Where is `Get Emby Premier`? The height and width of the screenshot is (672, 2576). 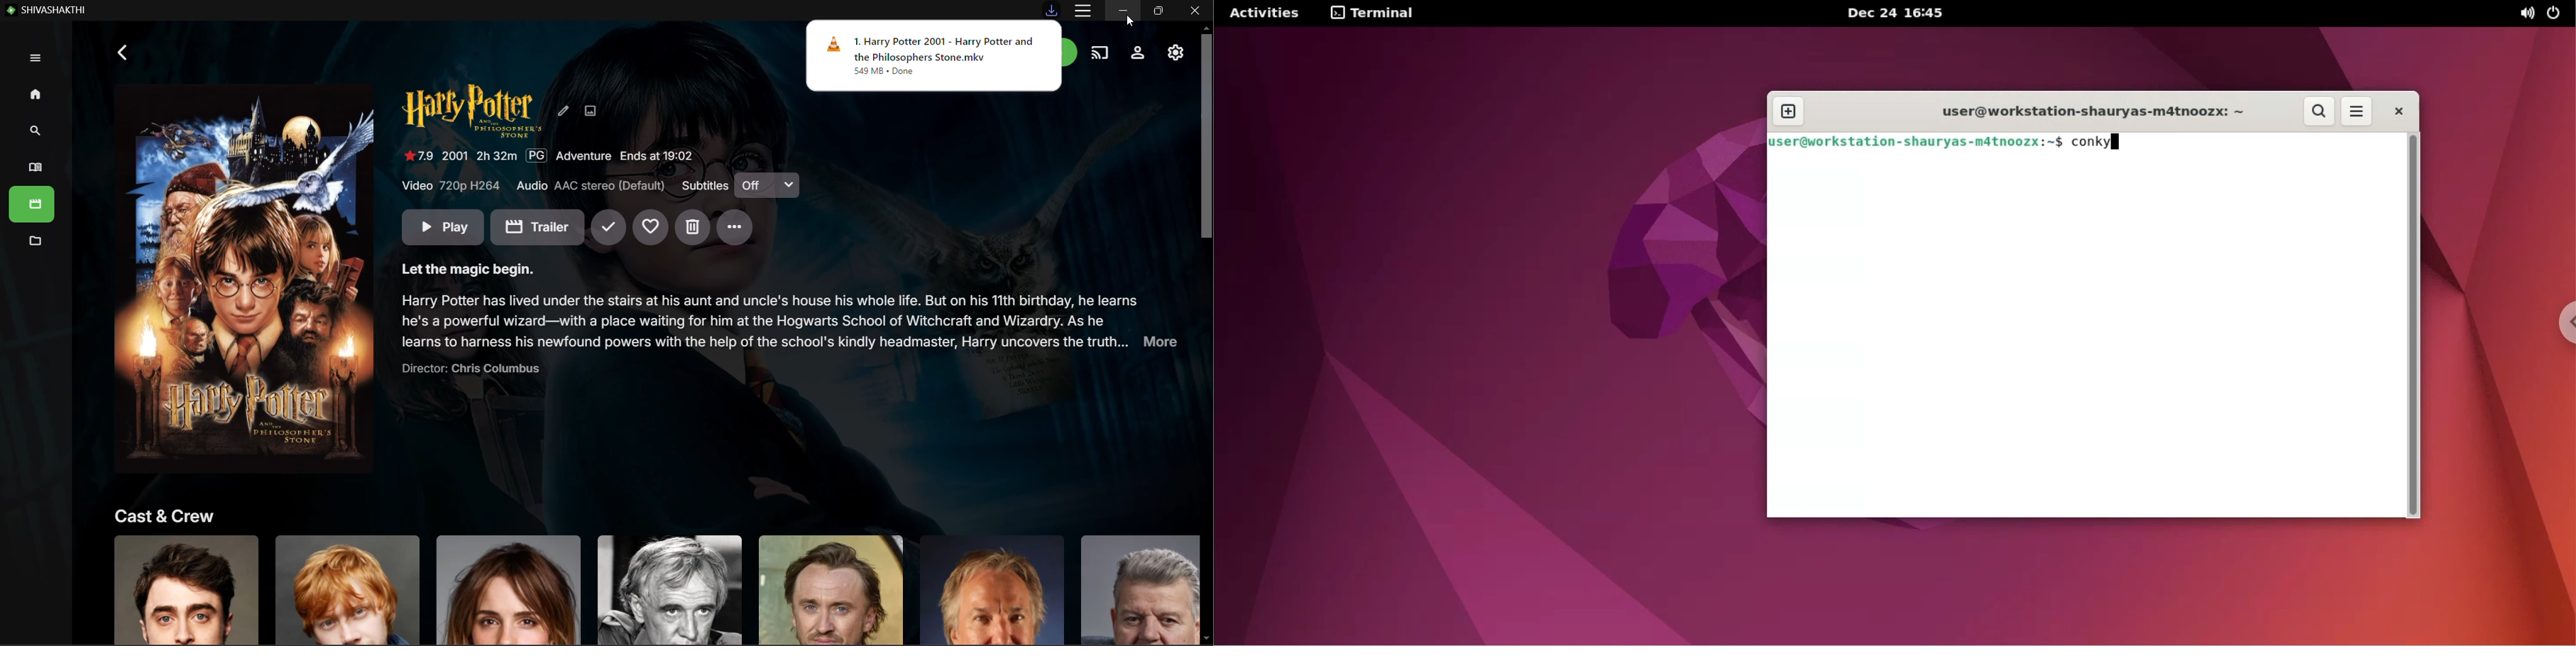
Get Emby Premier is located at coordinates (1072, 52).